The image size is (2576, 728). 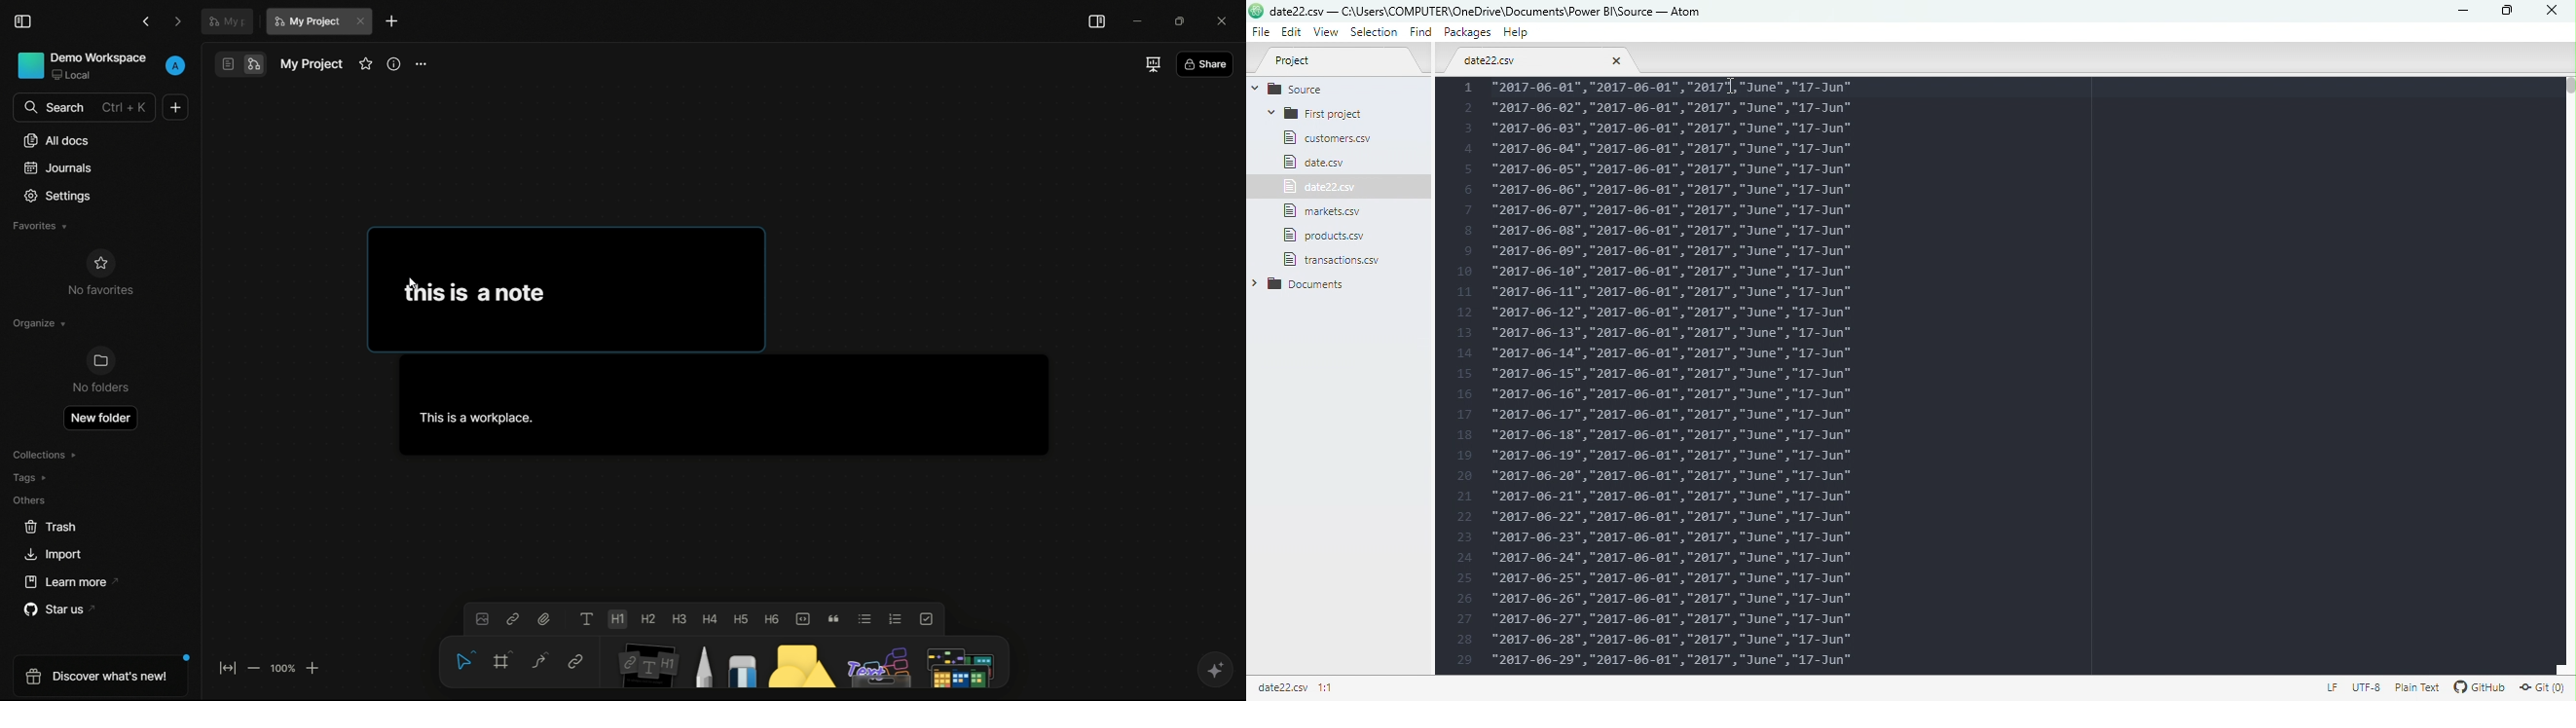 I want to click on frame, so click(x=500, y=663).